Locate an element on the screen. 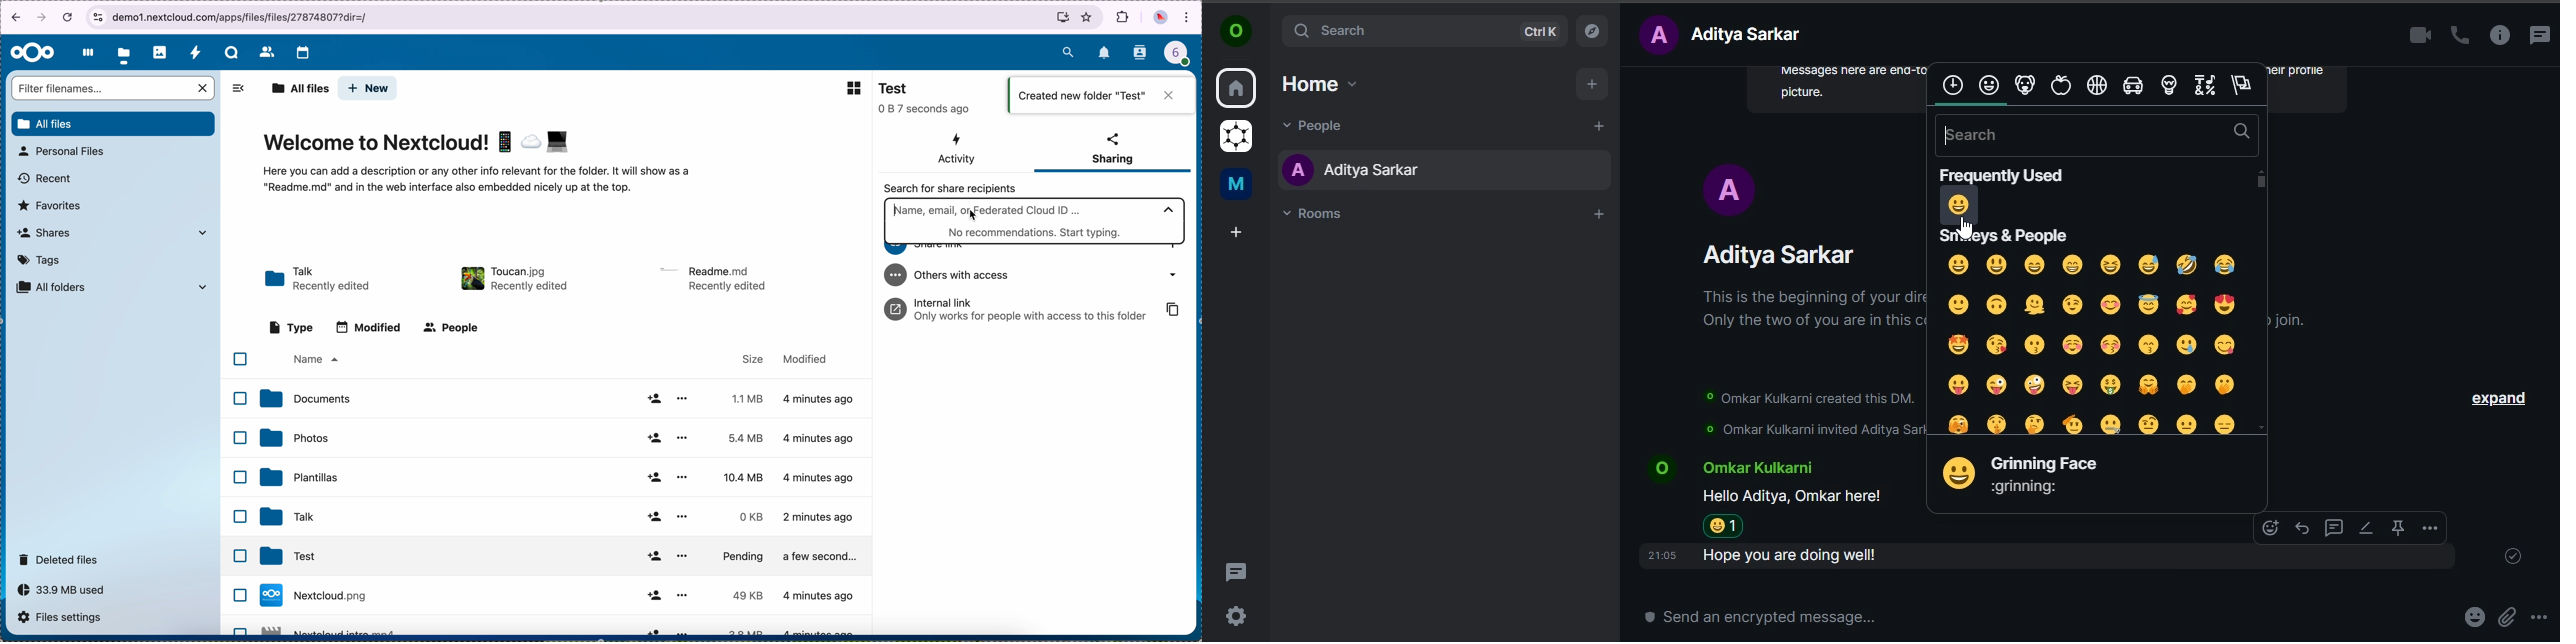  Avatar is located at coordinates (1729, 189).